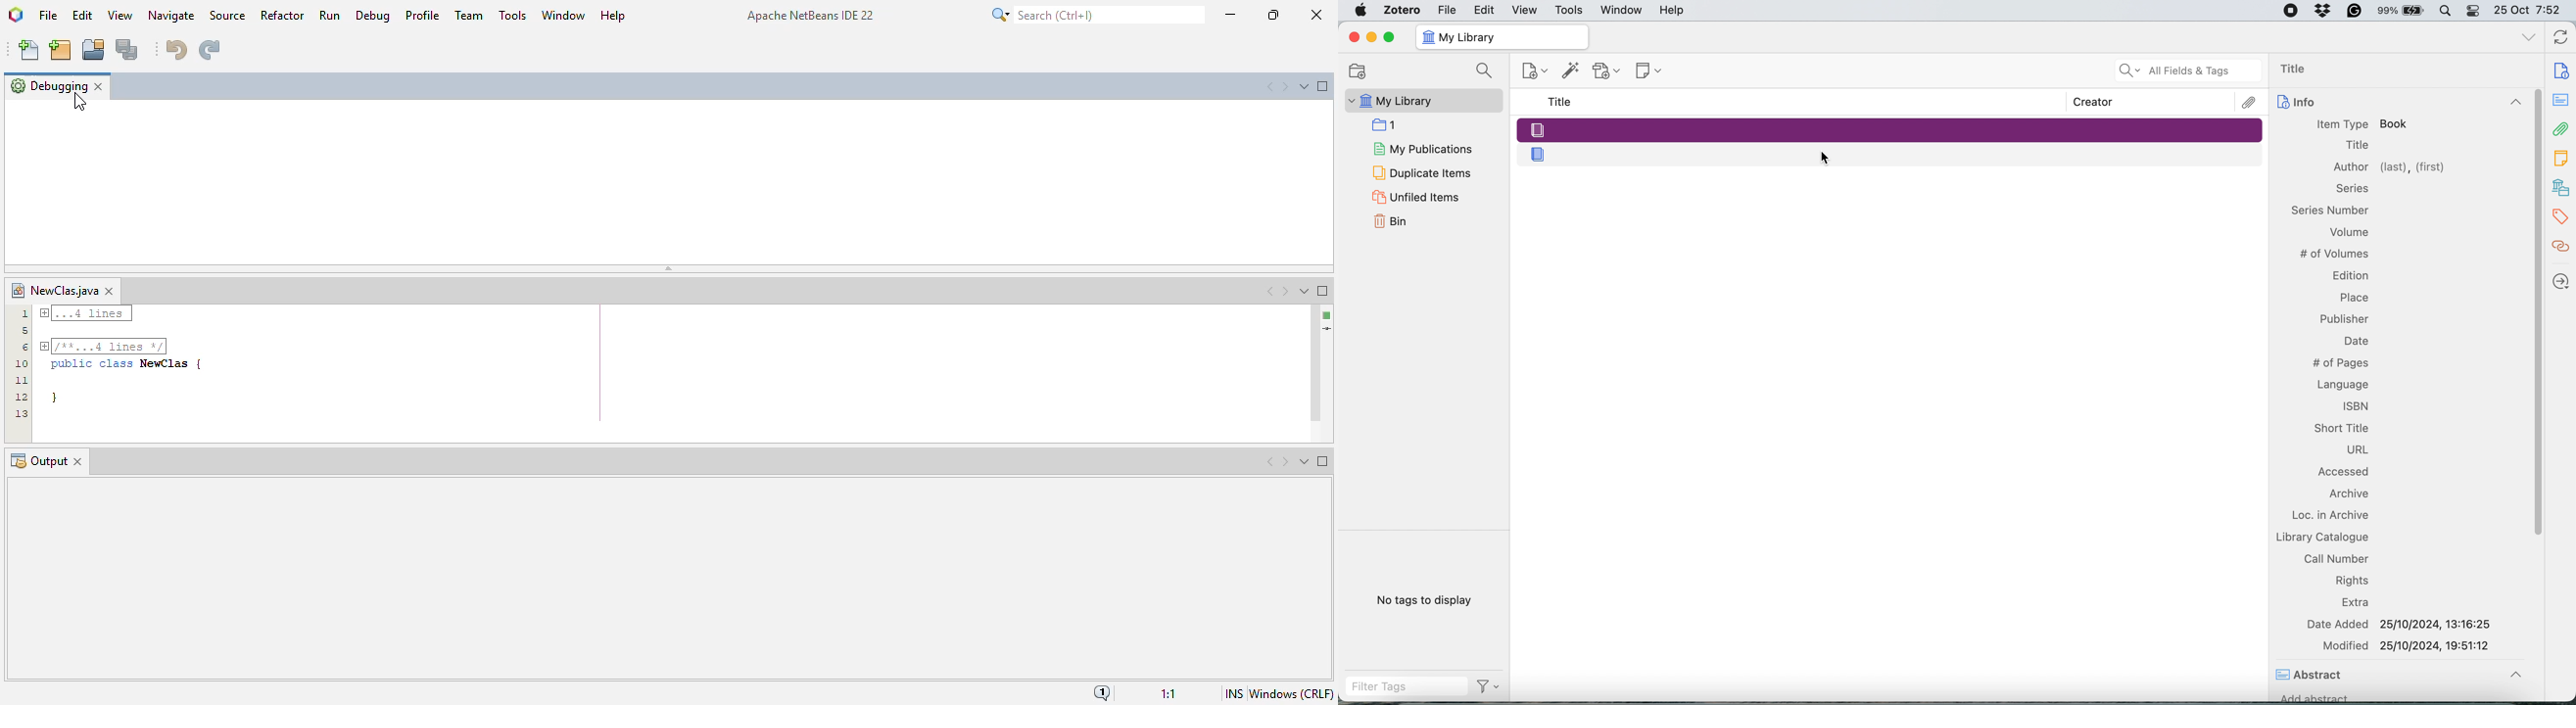  What do you see at coordinates (2324, 515) in the screenshot?
I see `Loc. in Archive` at bounding box center [2324, 515].